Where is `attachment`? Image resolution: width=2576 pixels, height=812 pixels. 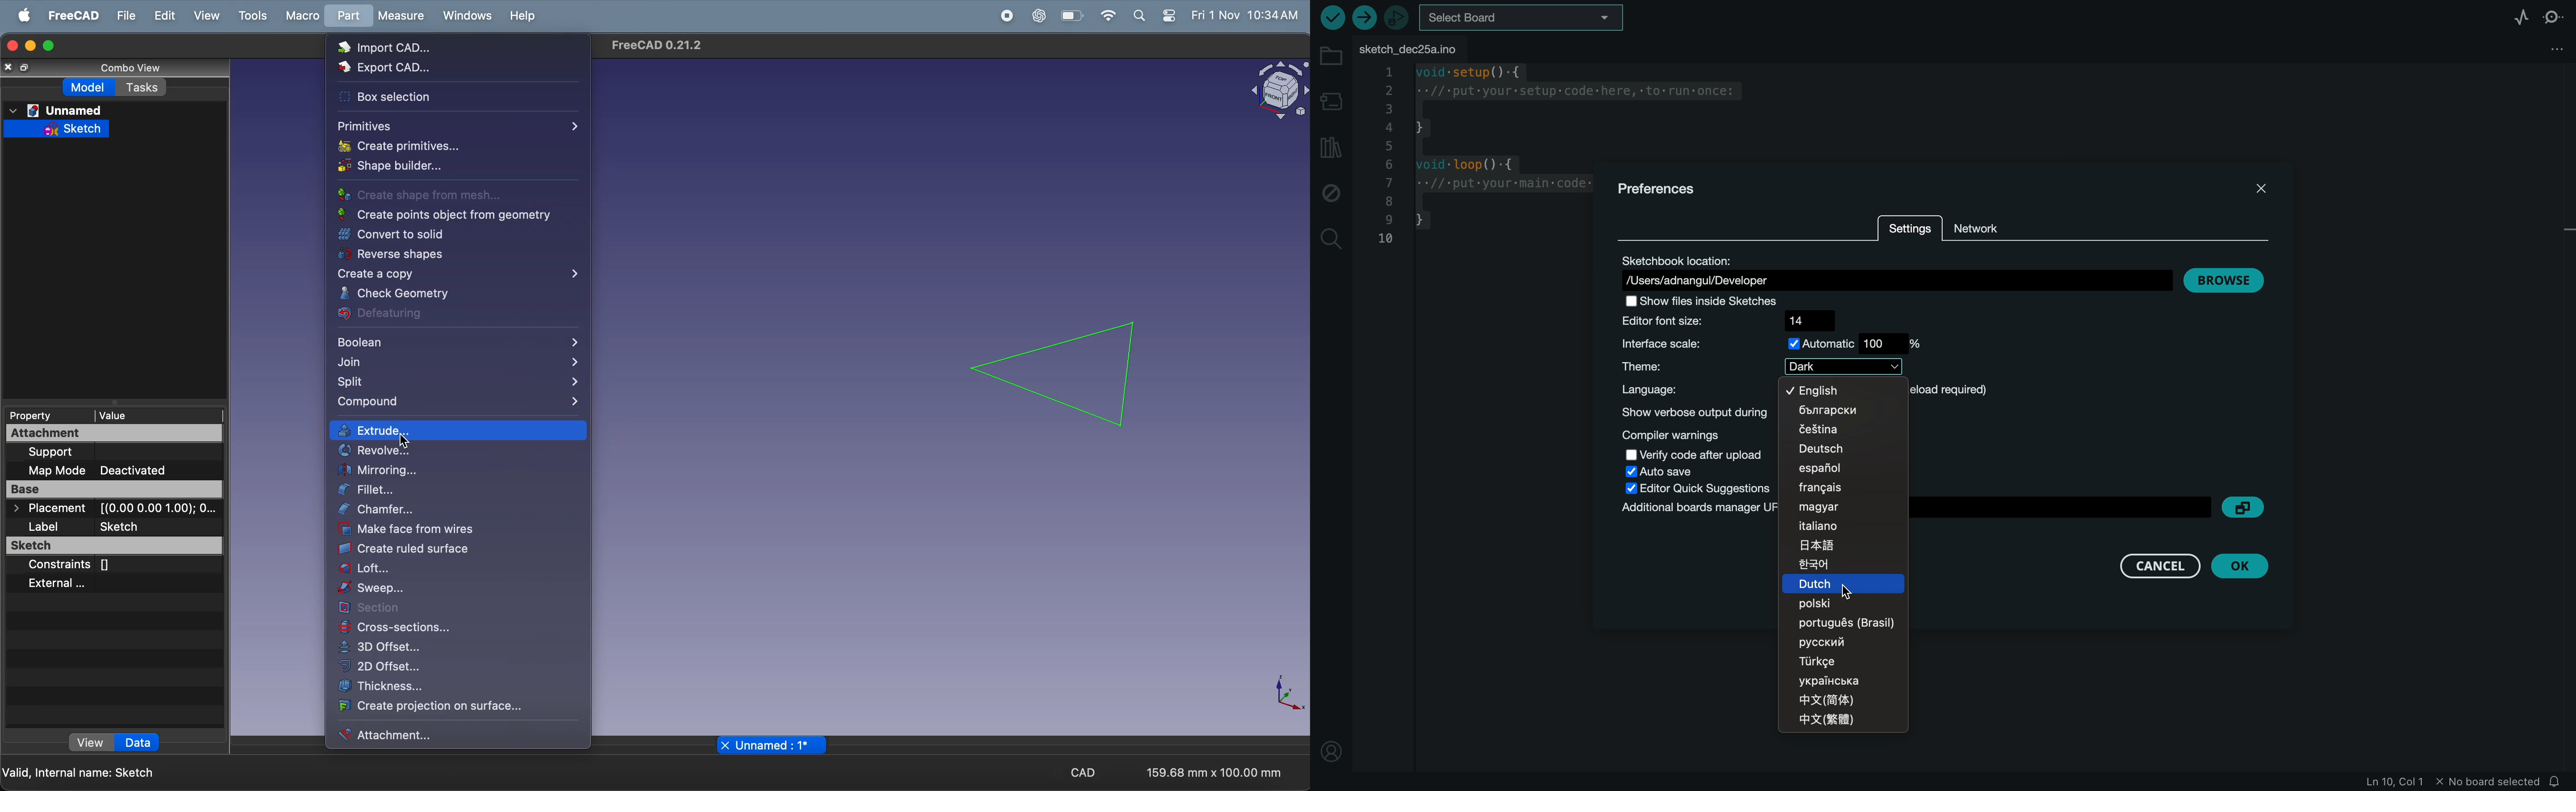
attachment is located at coordinates (443, 733).